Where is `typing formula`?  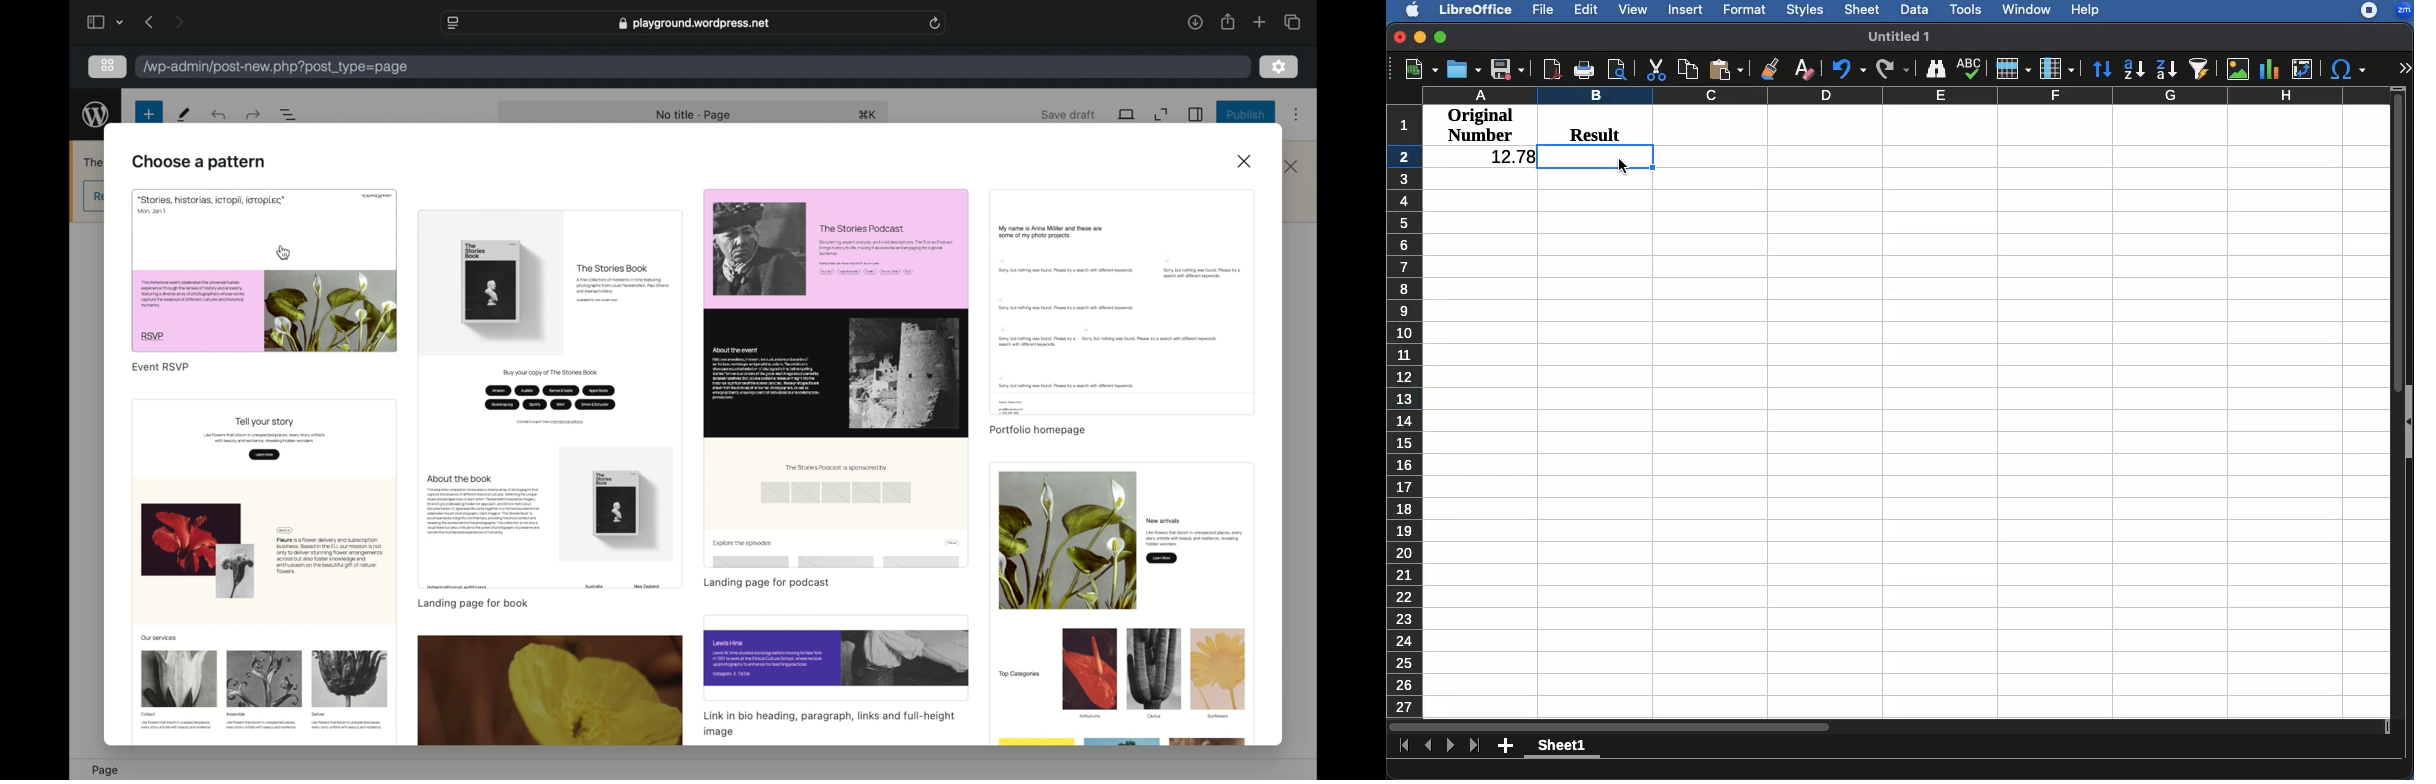
typing formula is located at coordinates (1596, 157).